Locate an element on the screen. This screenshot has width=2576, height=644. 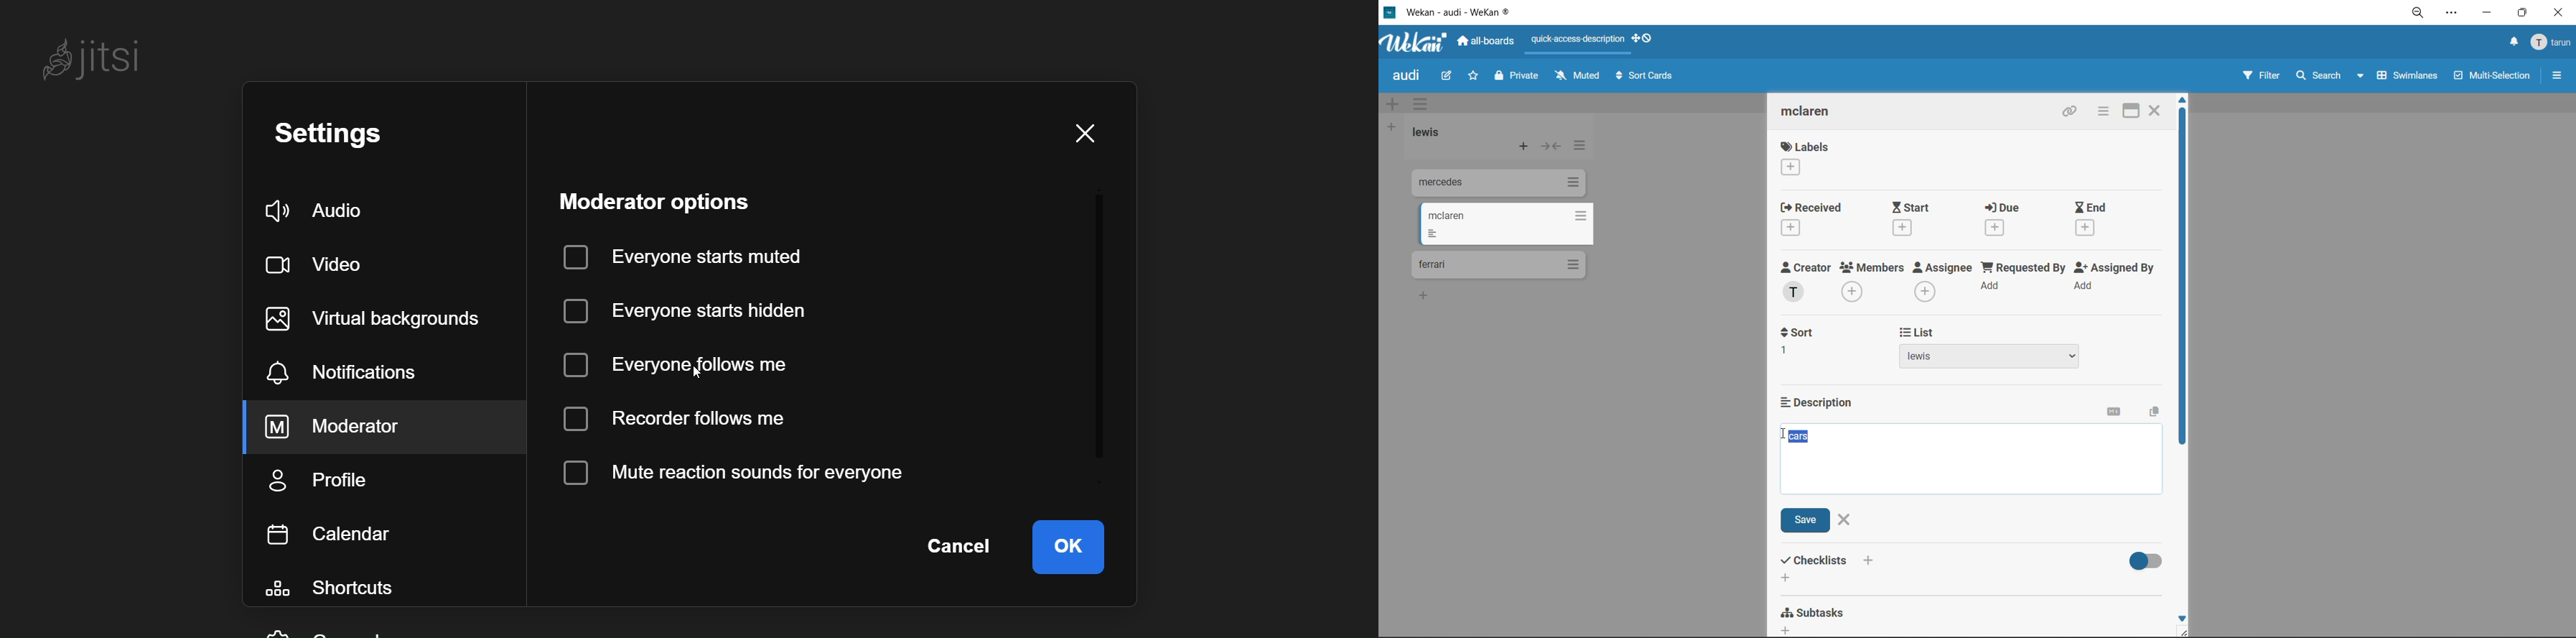
assignee is located at coordinates (1943, 282).